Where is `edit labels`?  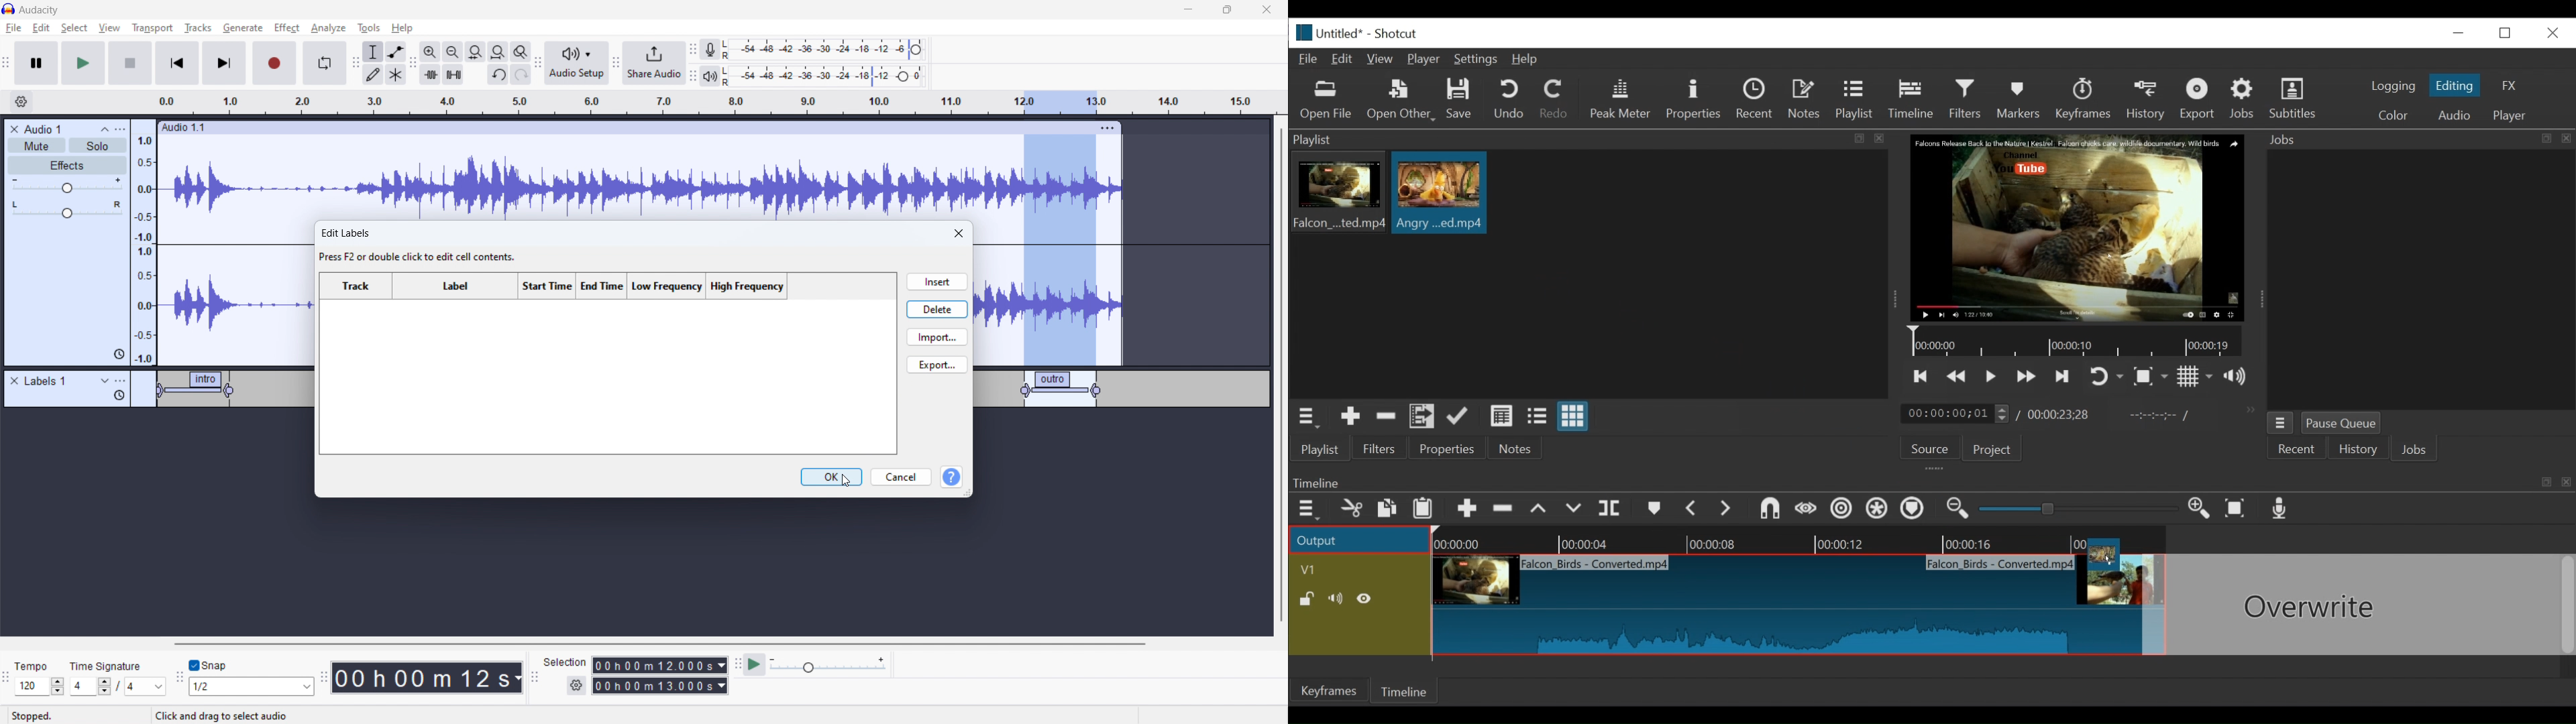 edit labels is located at coordinates (421, 246).